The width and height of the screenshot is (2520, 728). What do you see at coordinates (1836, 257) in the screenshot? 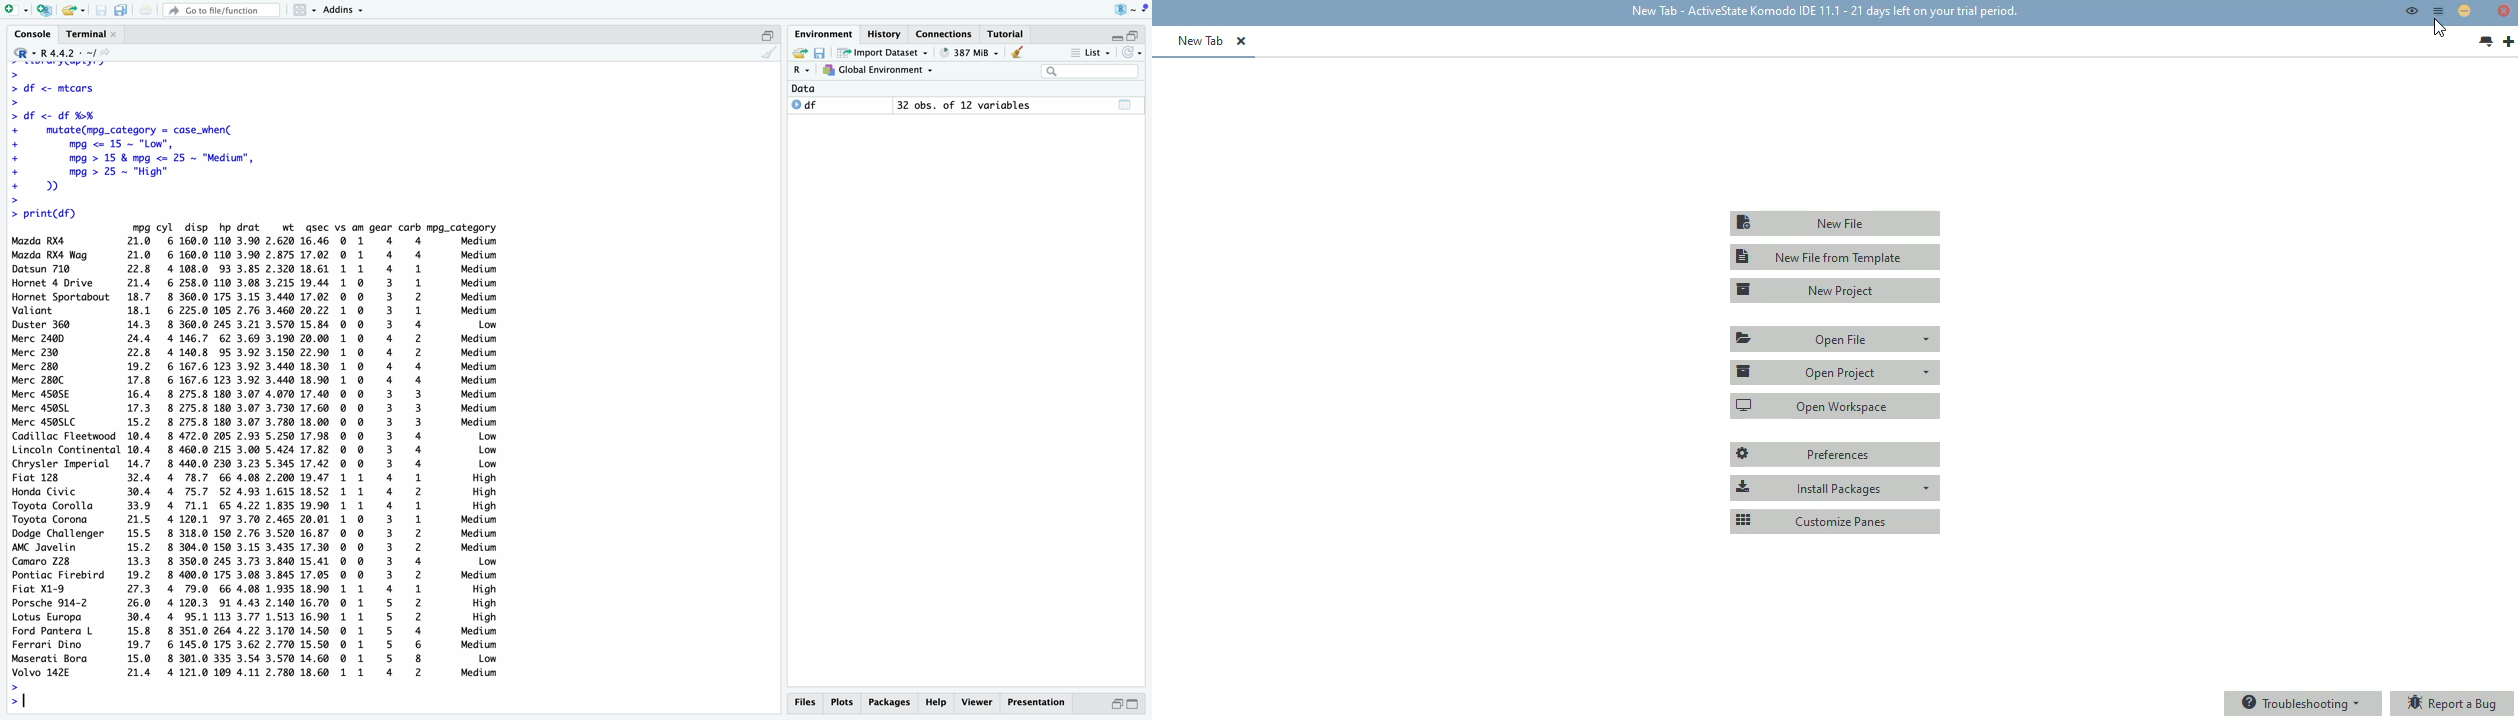
I see `new file from template` at bounding box center [1836, 257].